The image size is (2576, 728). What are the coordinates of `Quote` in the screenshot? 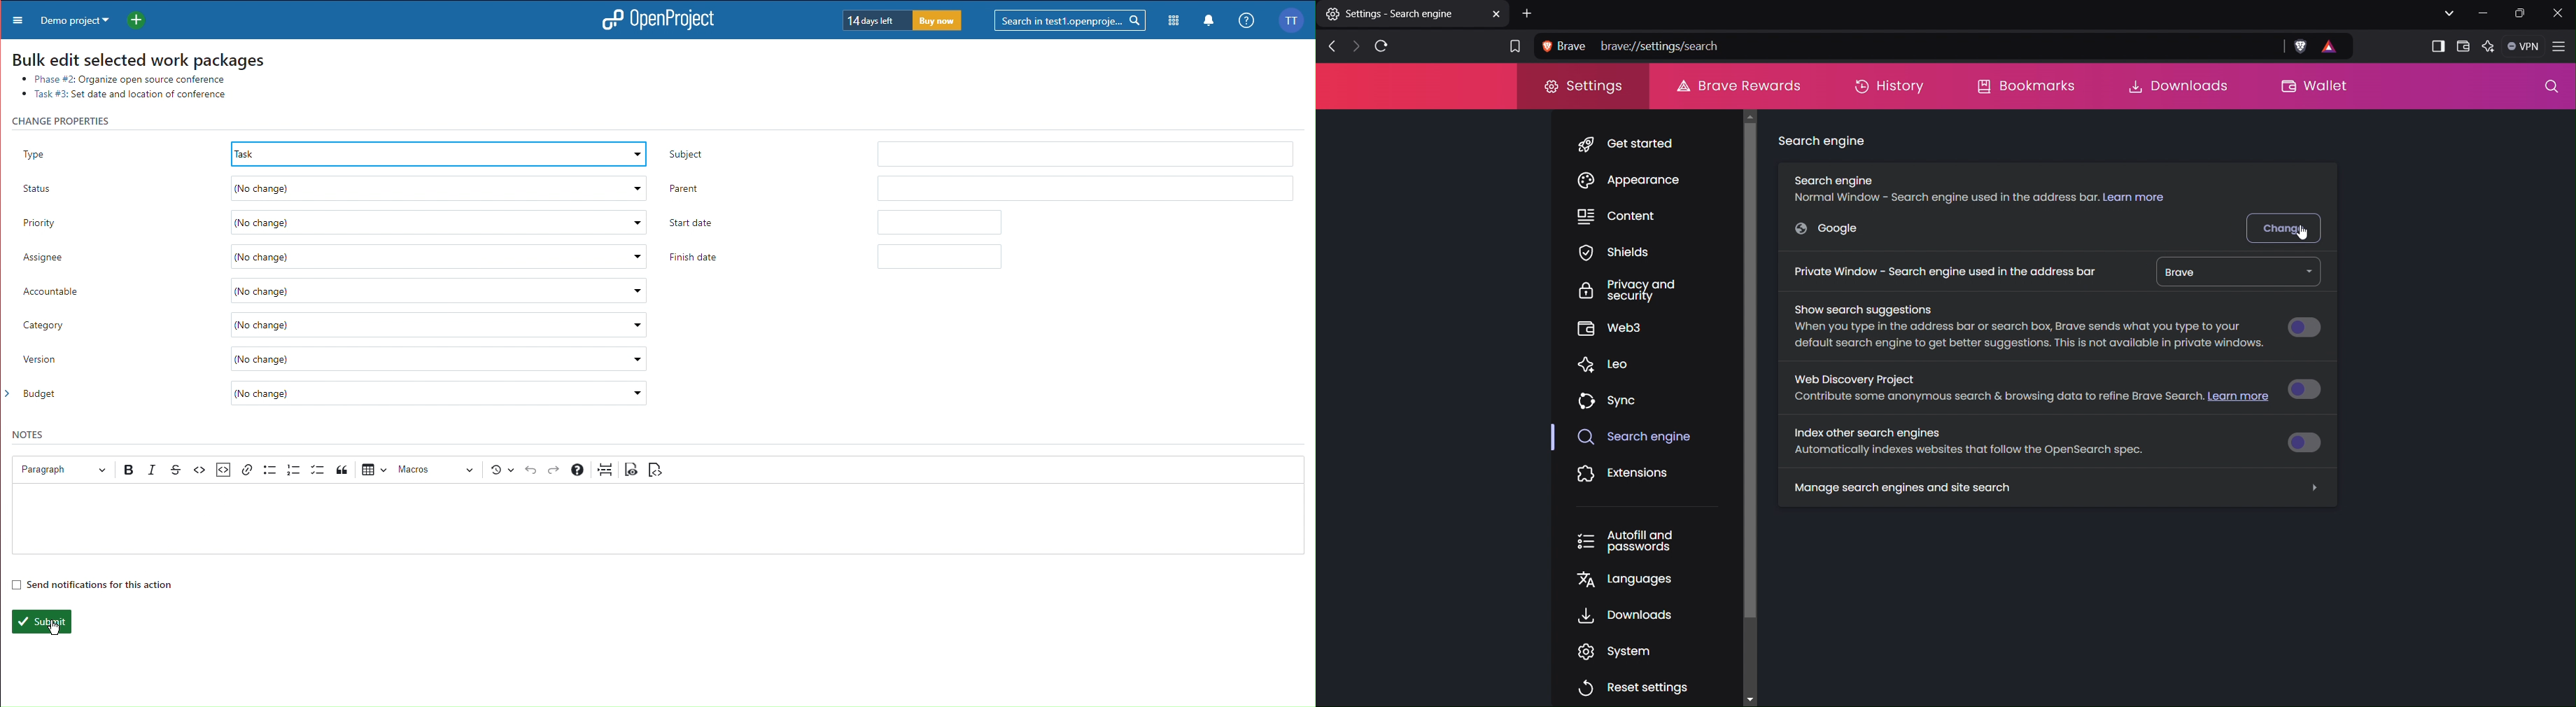 It's located at (344, 469).